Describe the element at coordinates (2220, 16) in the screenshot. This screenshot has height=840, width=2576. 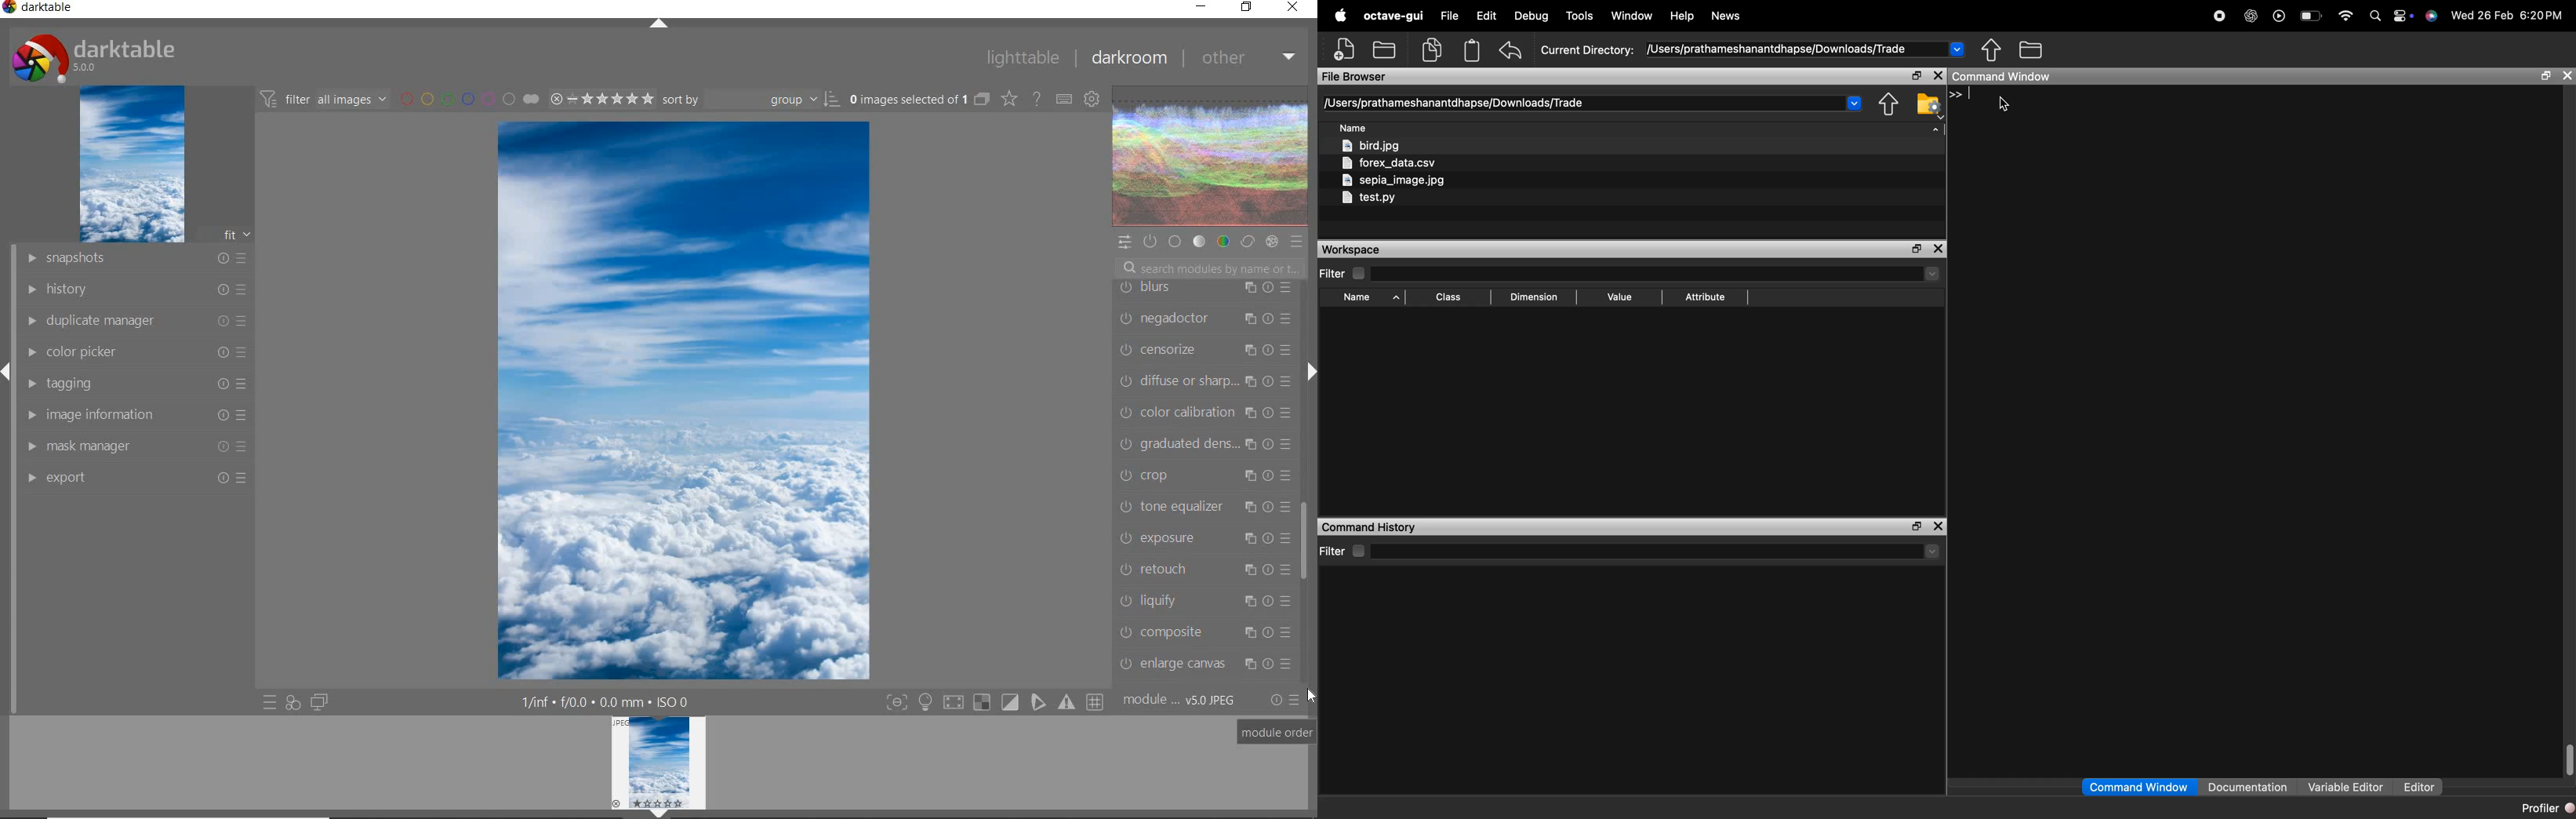
I see `record` at that location.